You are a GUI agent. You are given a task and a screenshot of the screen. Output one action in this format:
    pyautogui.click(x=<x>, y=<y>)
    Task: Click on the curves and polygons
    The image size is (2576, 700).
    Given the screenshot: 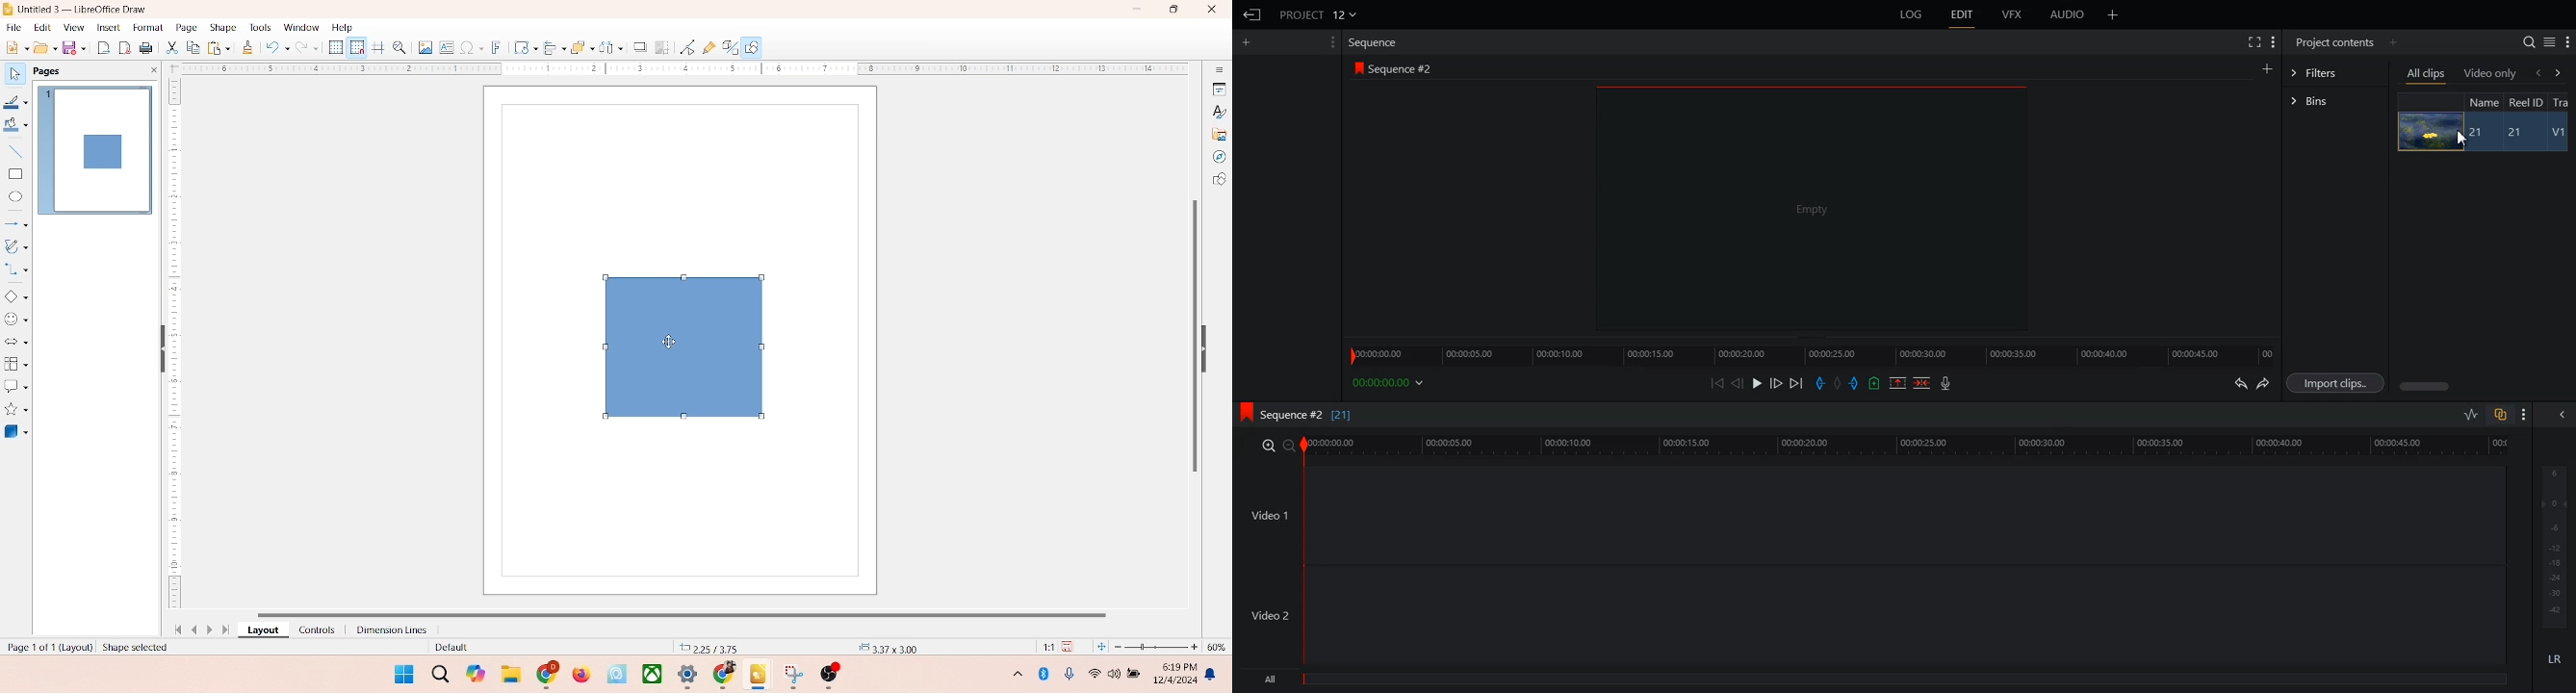 What is the action you would take?
    pyautogui.click(x=17, y=244)
    